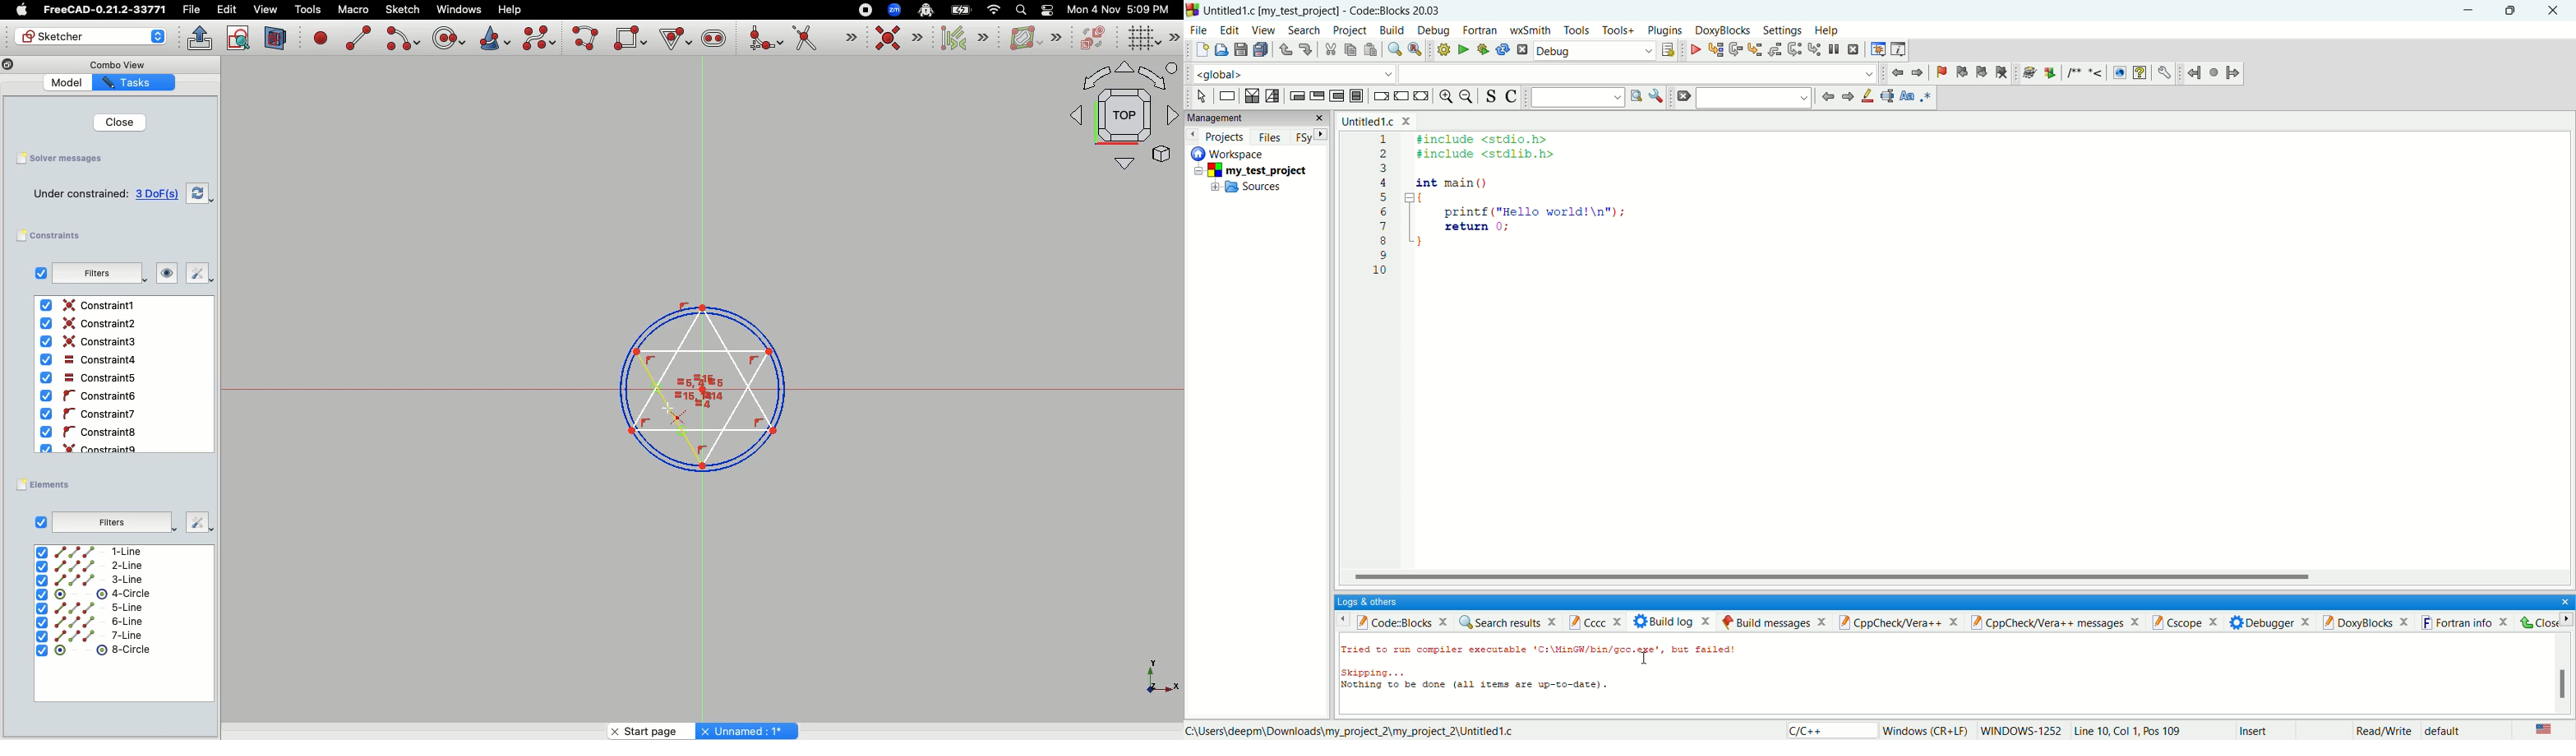 The image size is (2576, 756). I want to click on new, so click(1201, 49).